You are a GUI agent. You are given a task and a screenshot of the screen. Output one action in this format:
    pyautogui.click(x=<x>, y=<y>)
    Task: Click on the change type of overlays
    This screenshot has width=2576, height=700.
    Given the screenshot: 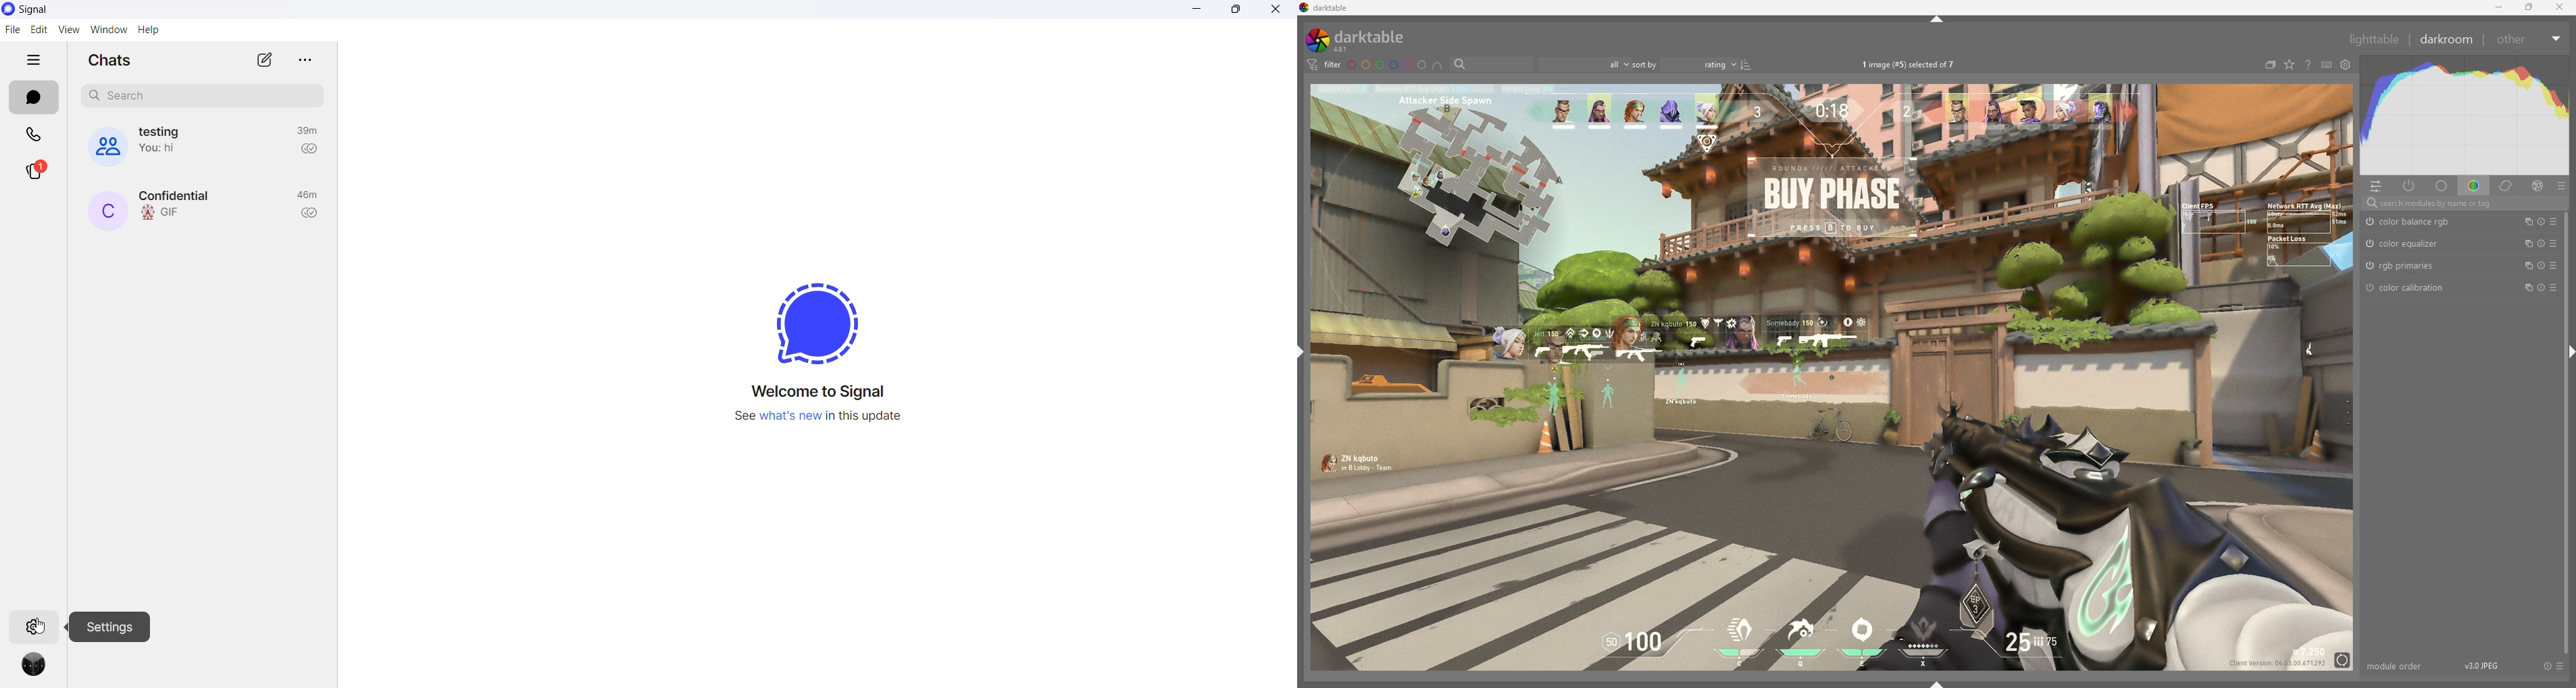 What is the action you would take?
    pyautogui.click(x=2290, y=65)
    